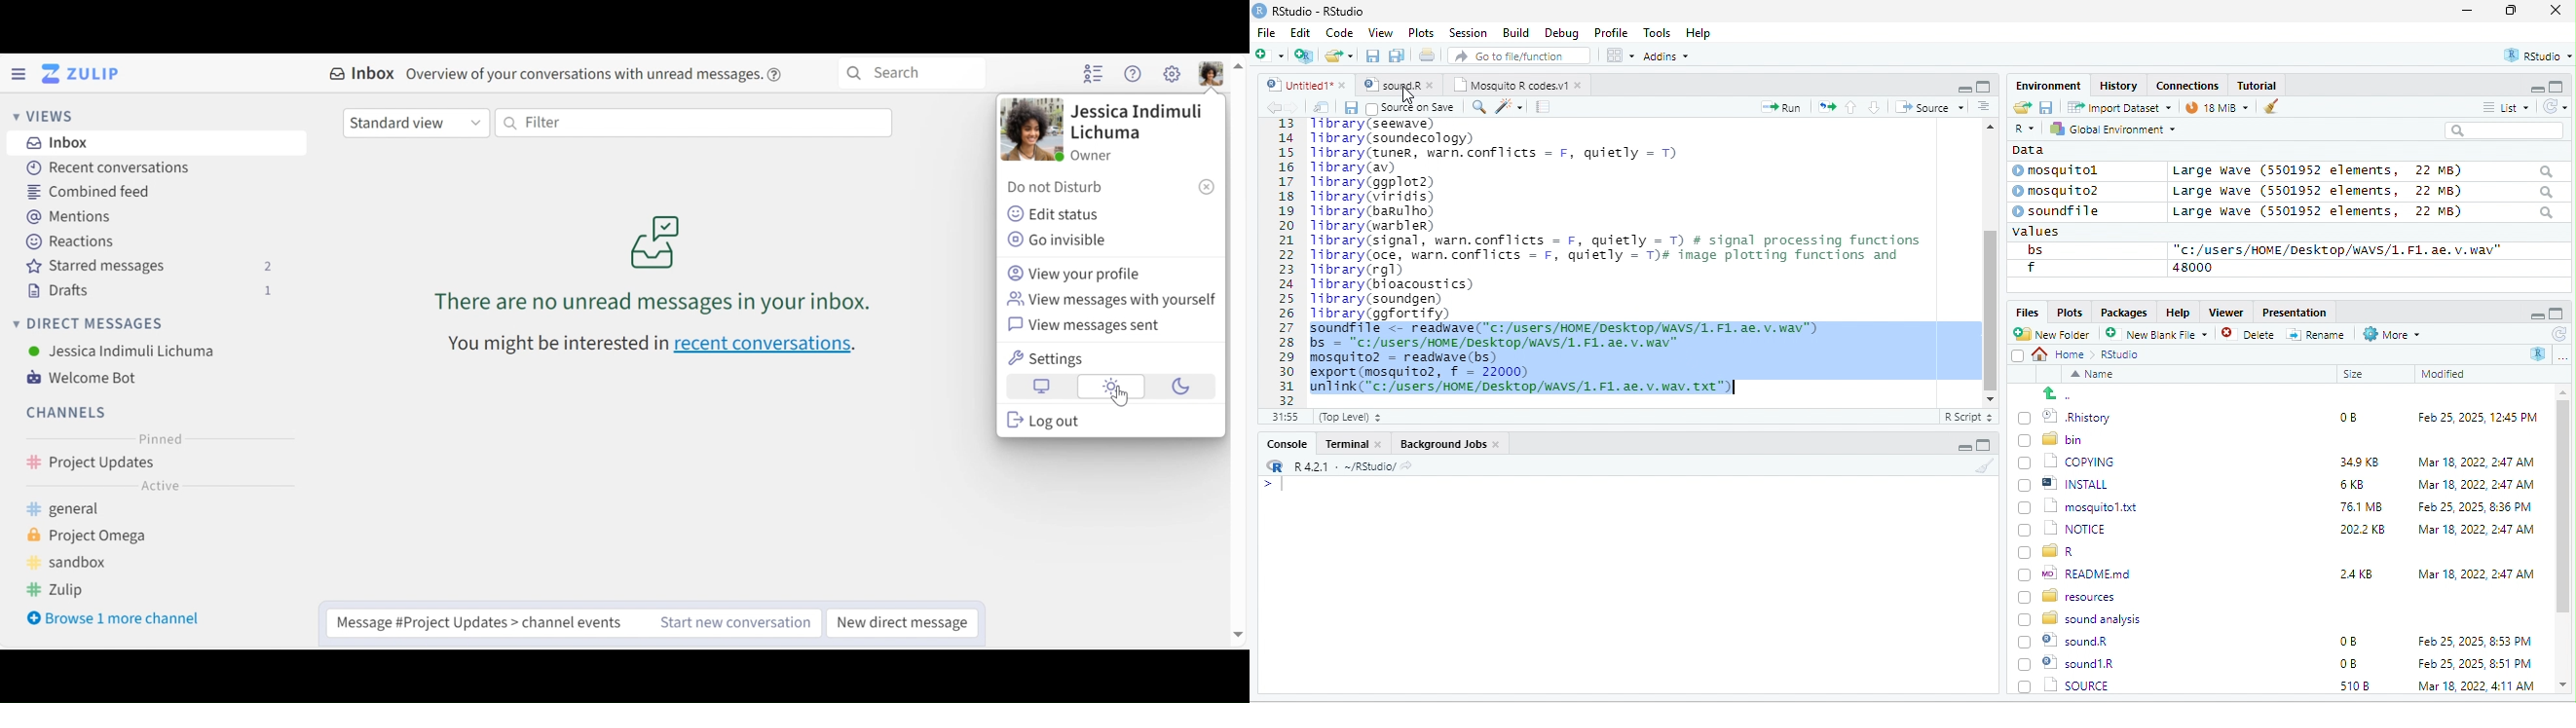 This screenshot has width=2576, height=728. Describe the element at coordinates (2477, 462) in the screenshot. I see `Mar 18, 2022, 247 AM` at that location.